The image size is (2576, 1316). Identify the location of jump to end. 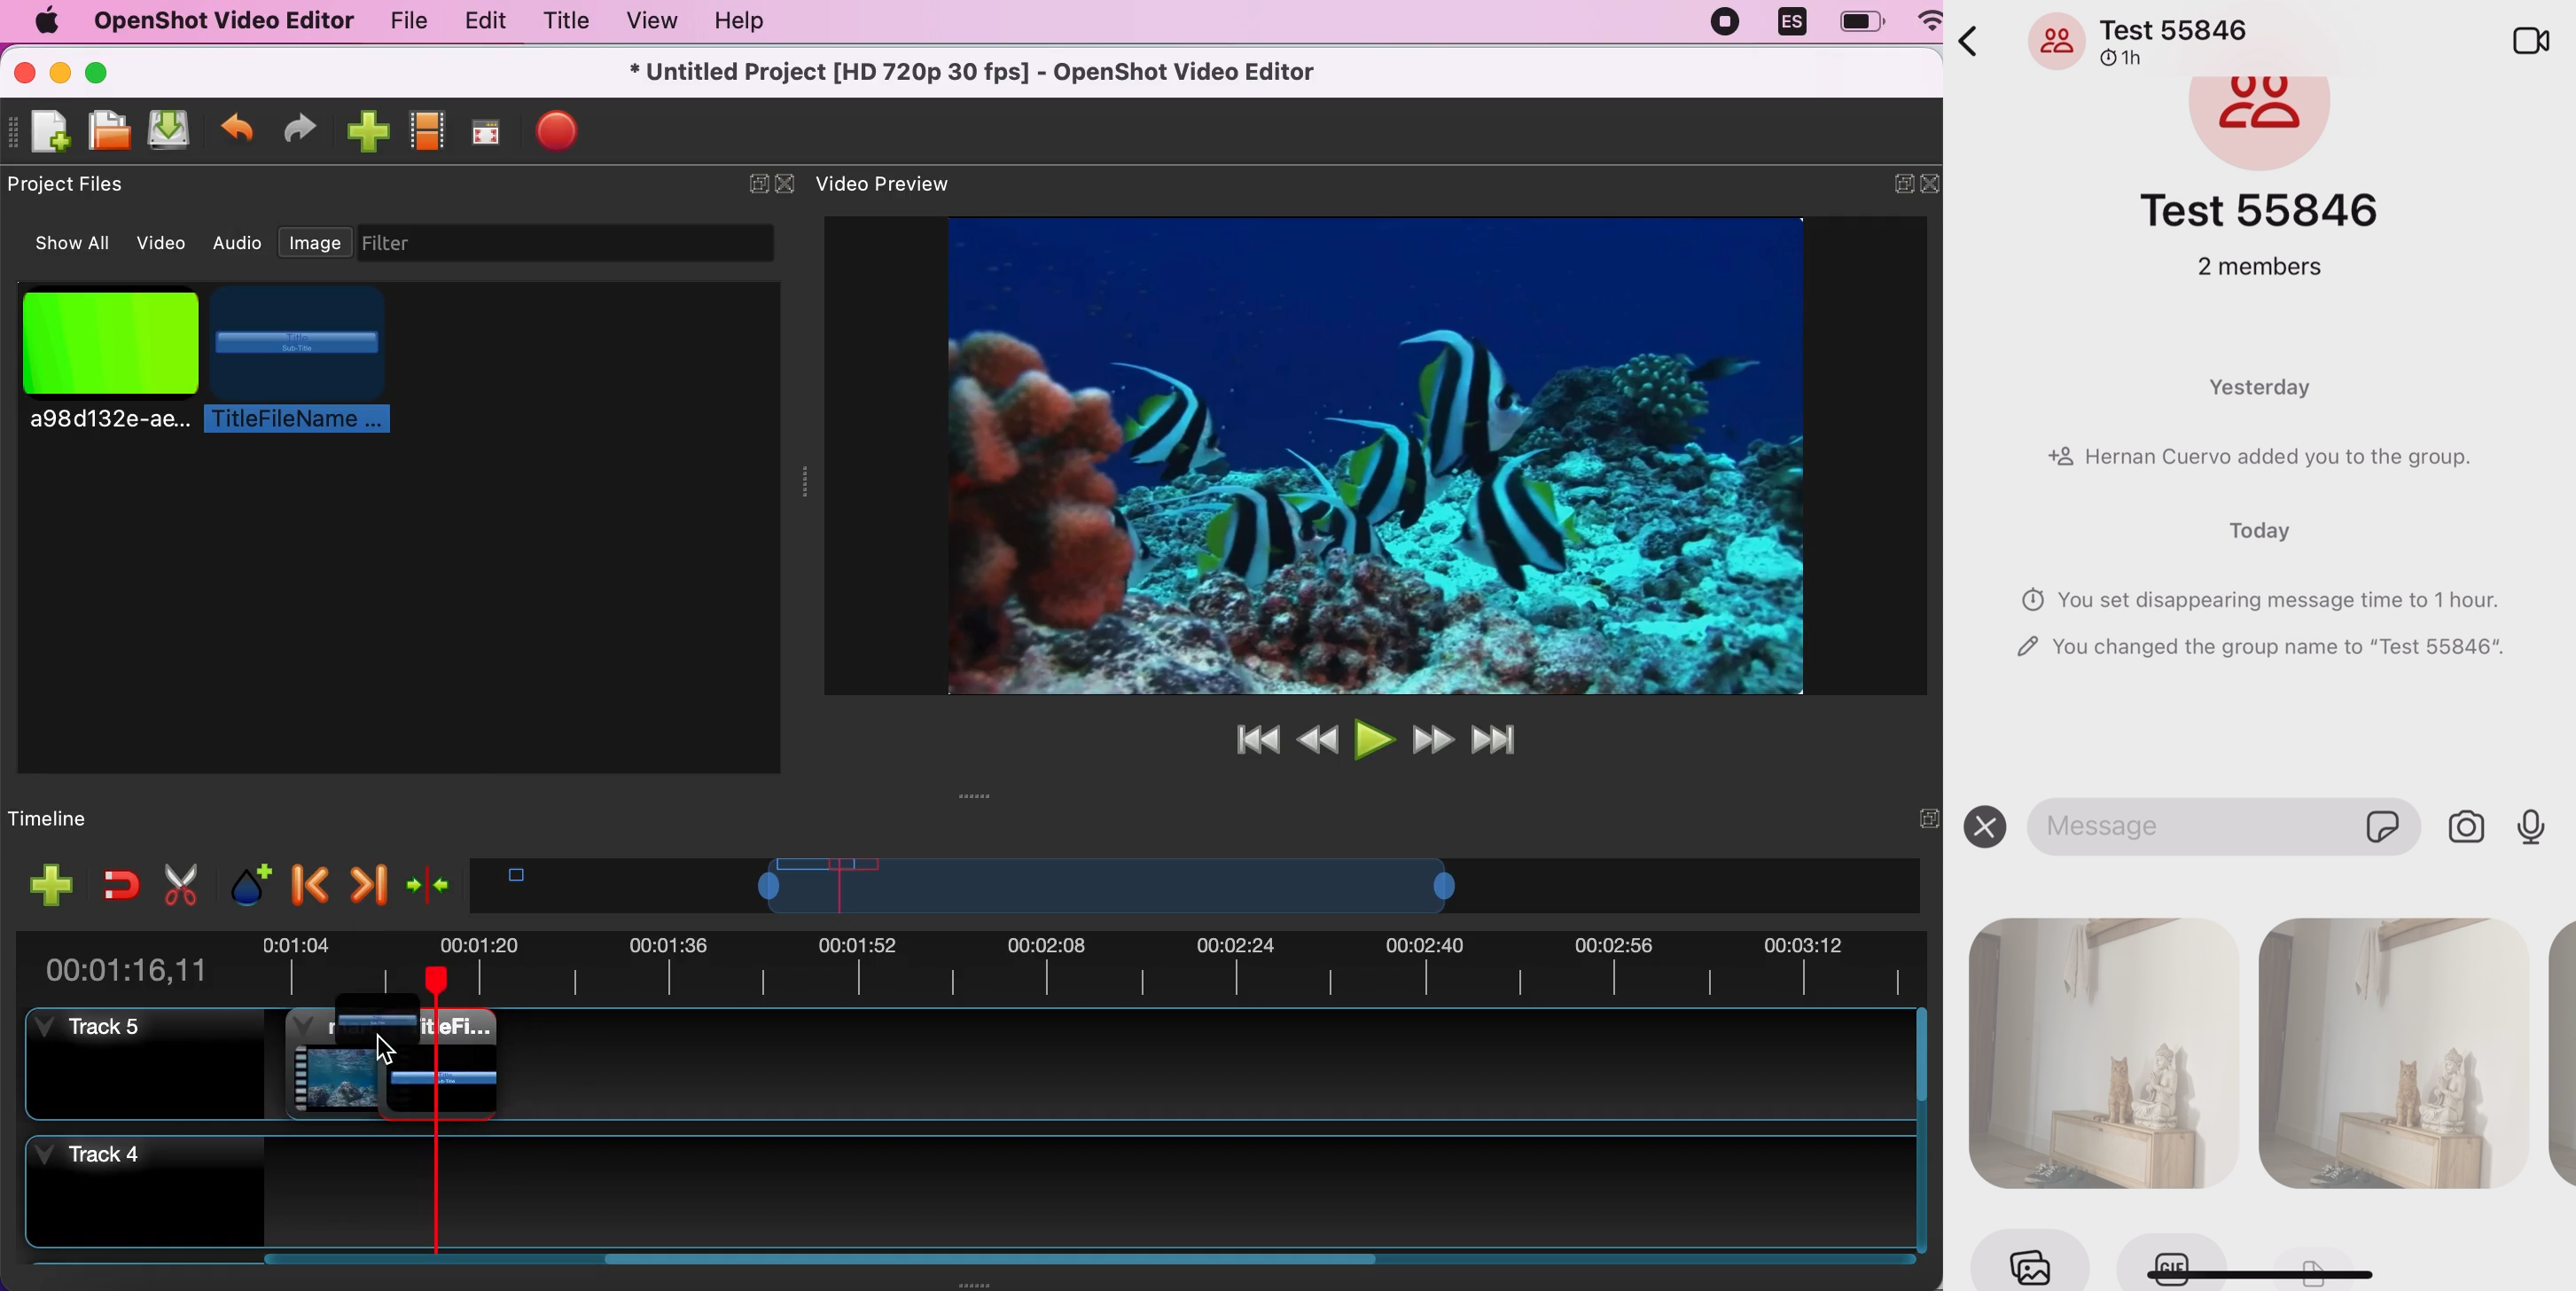
(1506, 740).